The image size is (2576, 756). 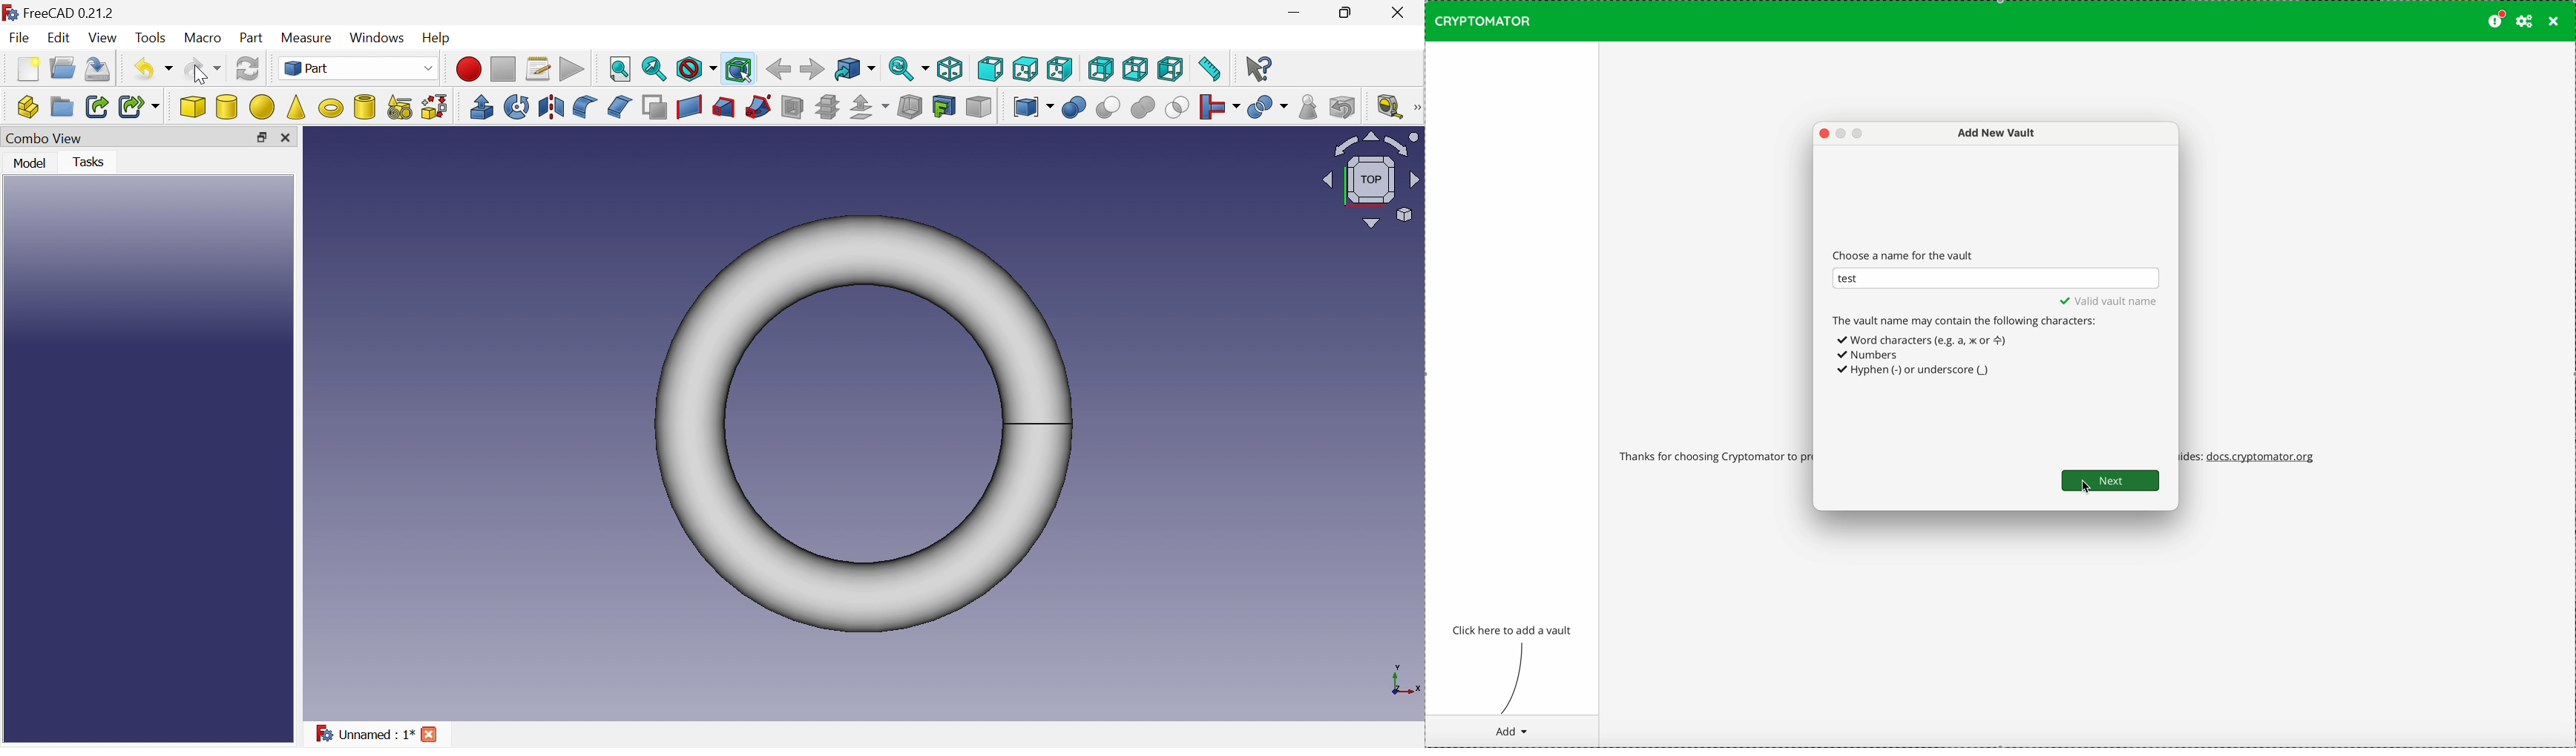 What do you see at coordinates (98, 70) in the screenshot?
I see `Save` at bounding box center [98, 70].